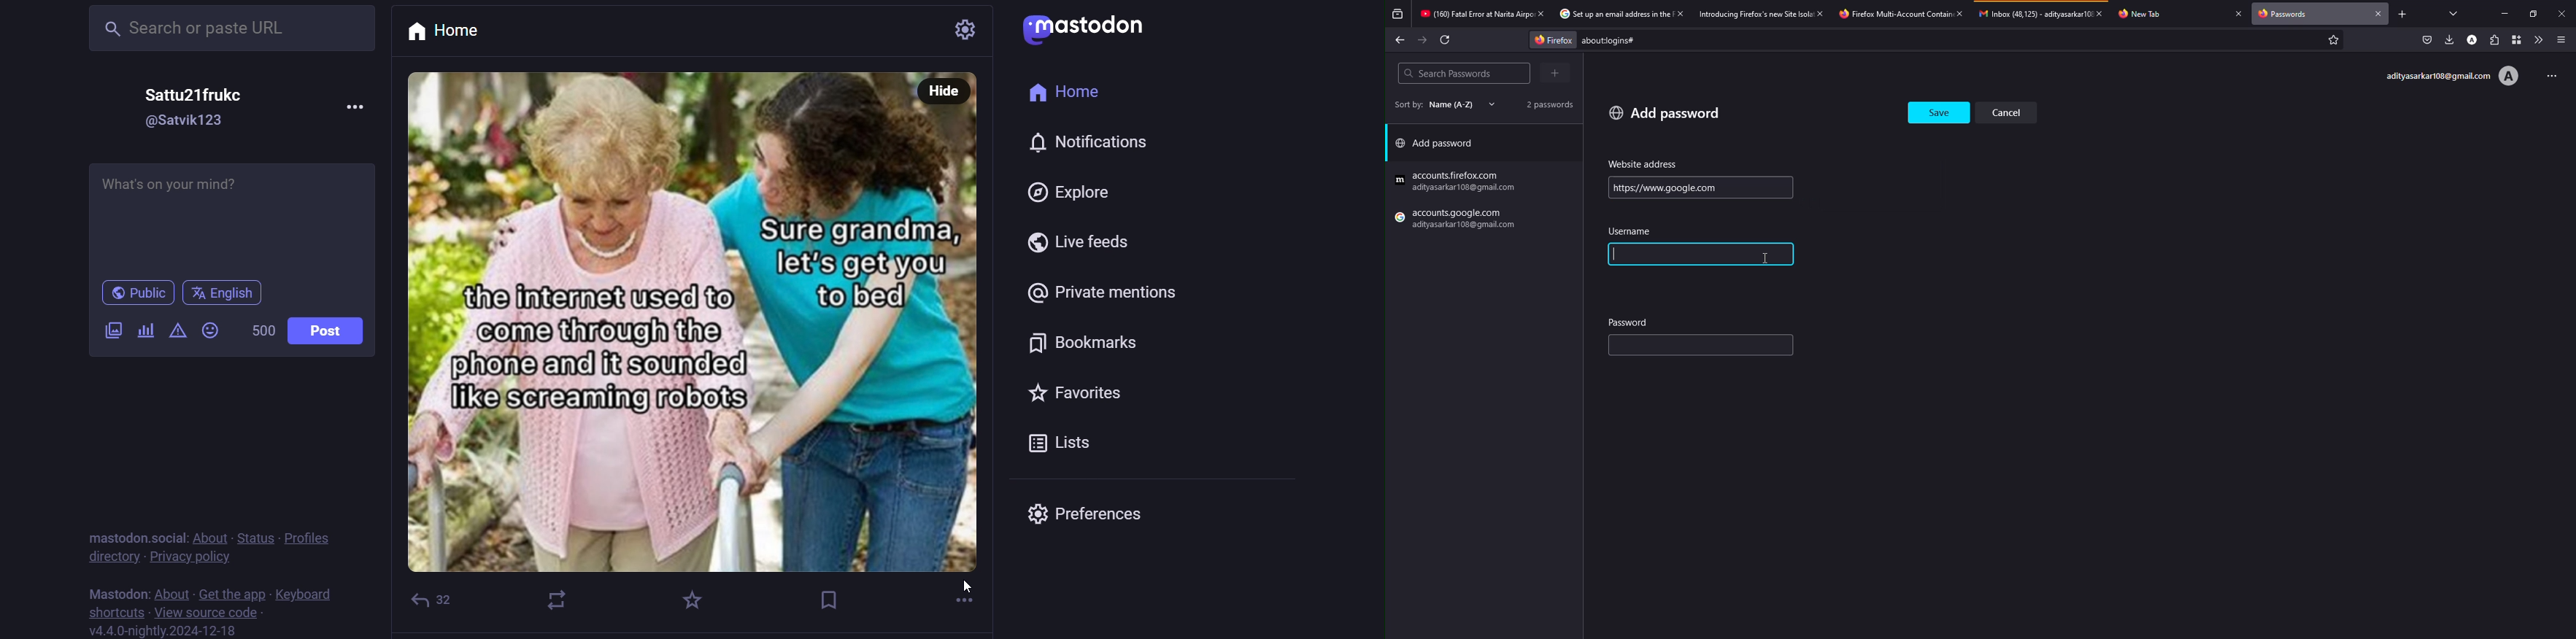 The height and width of the screenshot is (644, 2576). What do you see at coordinates (428, 597) in the screenshot?
I see `reply` at bounding box center [428, 597].